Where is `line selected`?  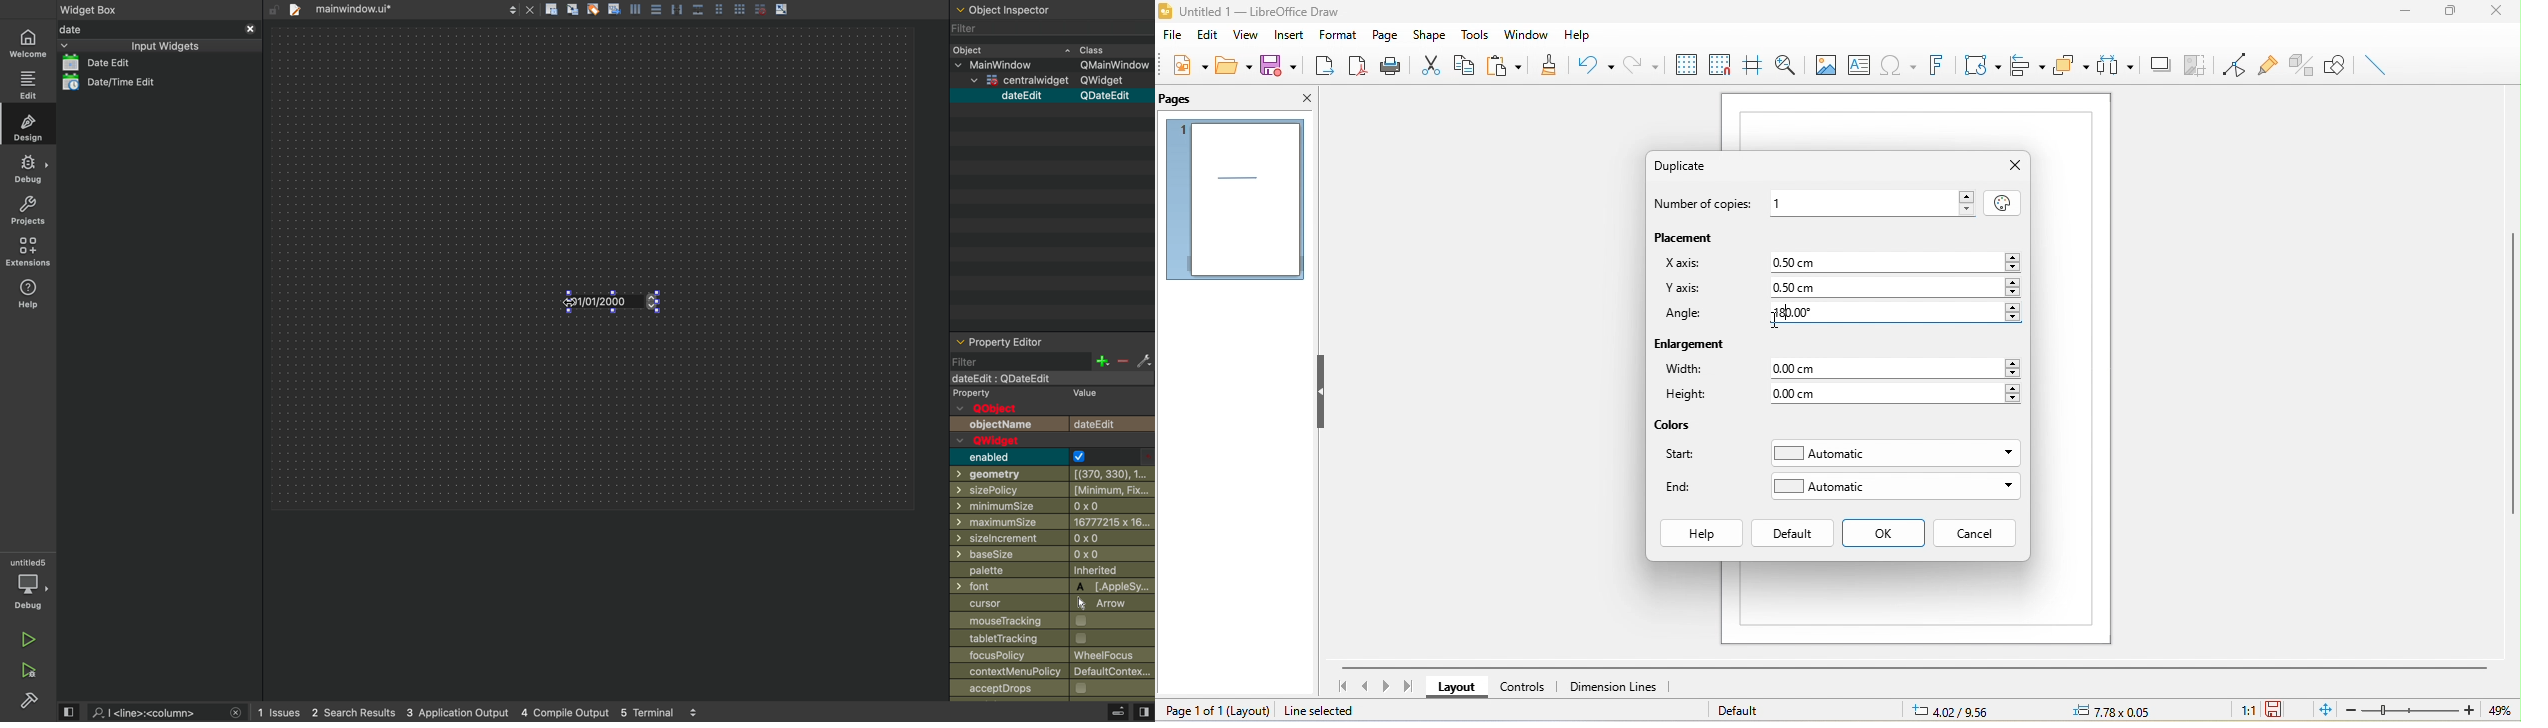 line selected is located at coordinates (1333, 711).